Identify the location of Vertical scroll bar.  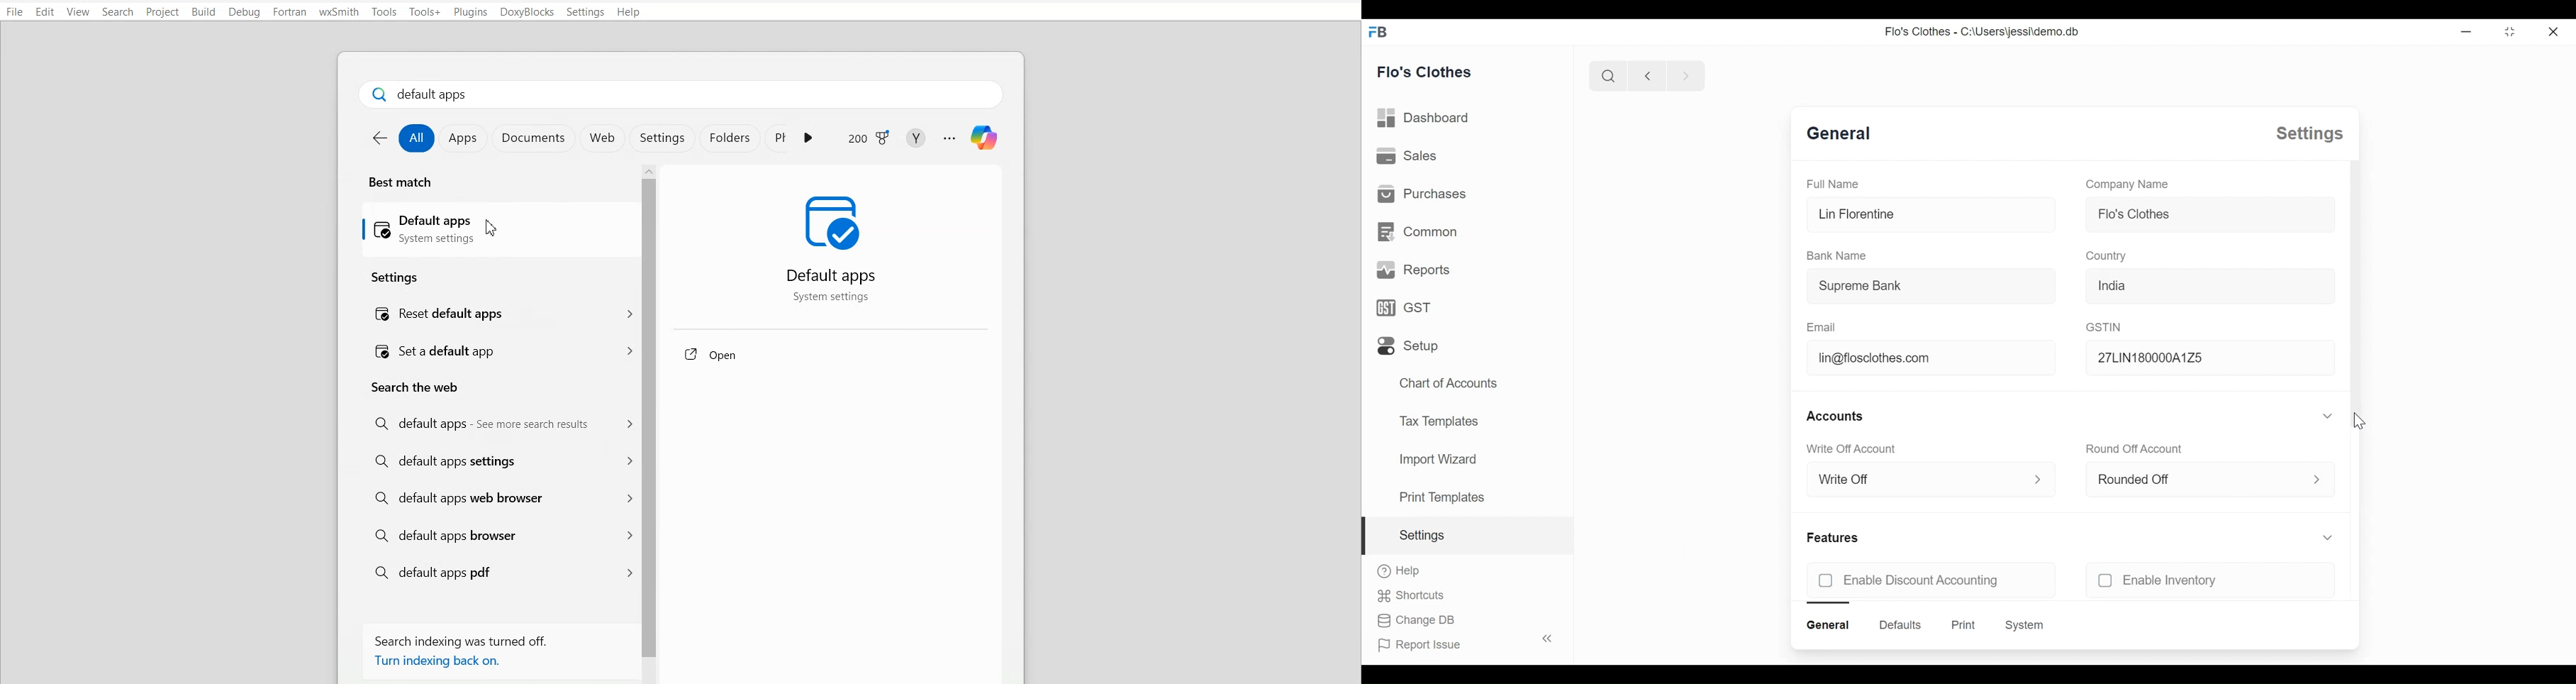
(651, 423).